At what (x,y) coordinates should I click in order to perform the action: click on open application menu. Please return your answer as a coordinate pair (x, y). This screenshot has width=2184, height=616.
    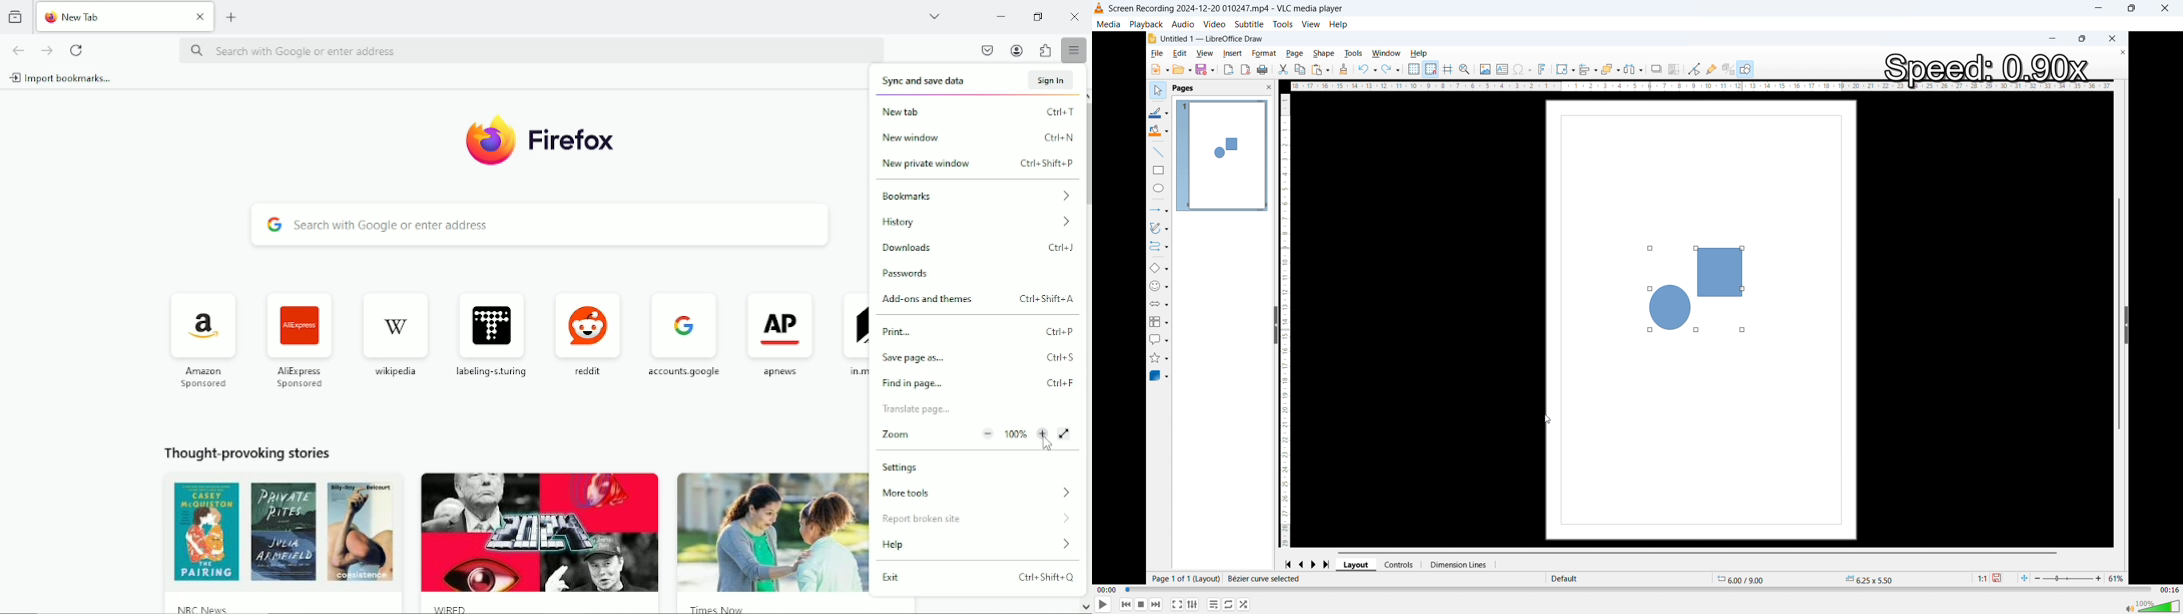
    Looking at the image, I should click on (1075, 51).